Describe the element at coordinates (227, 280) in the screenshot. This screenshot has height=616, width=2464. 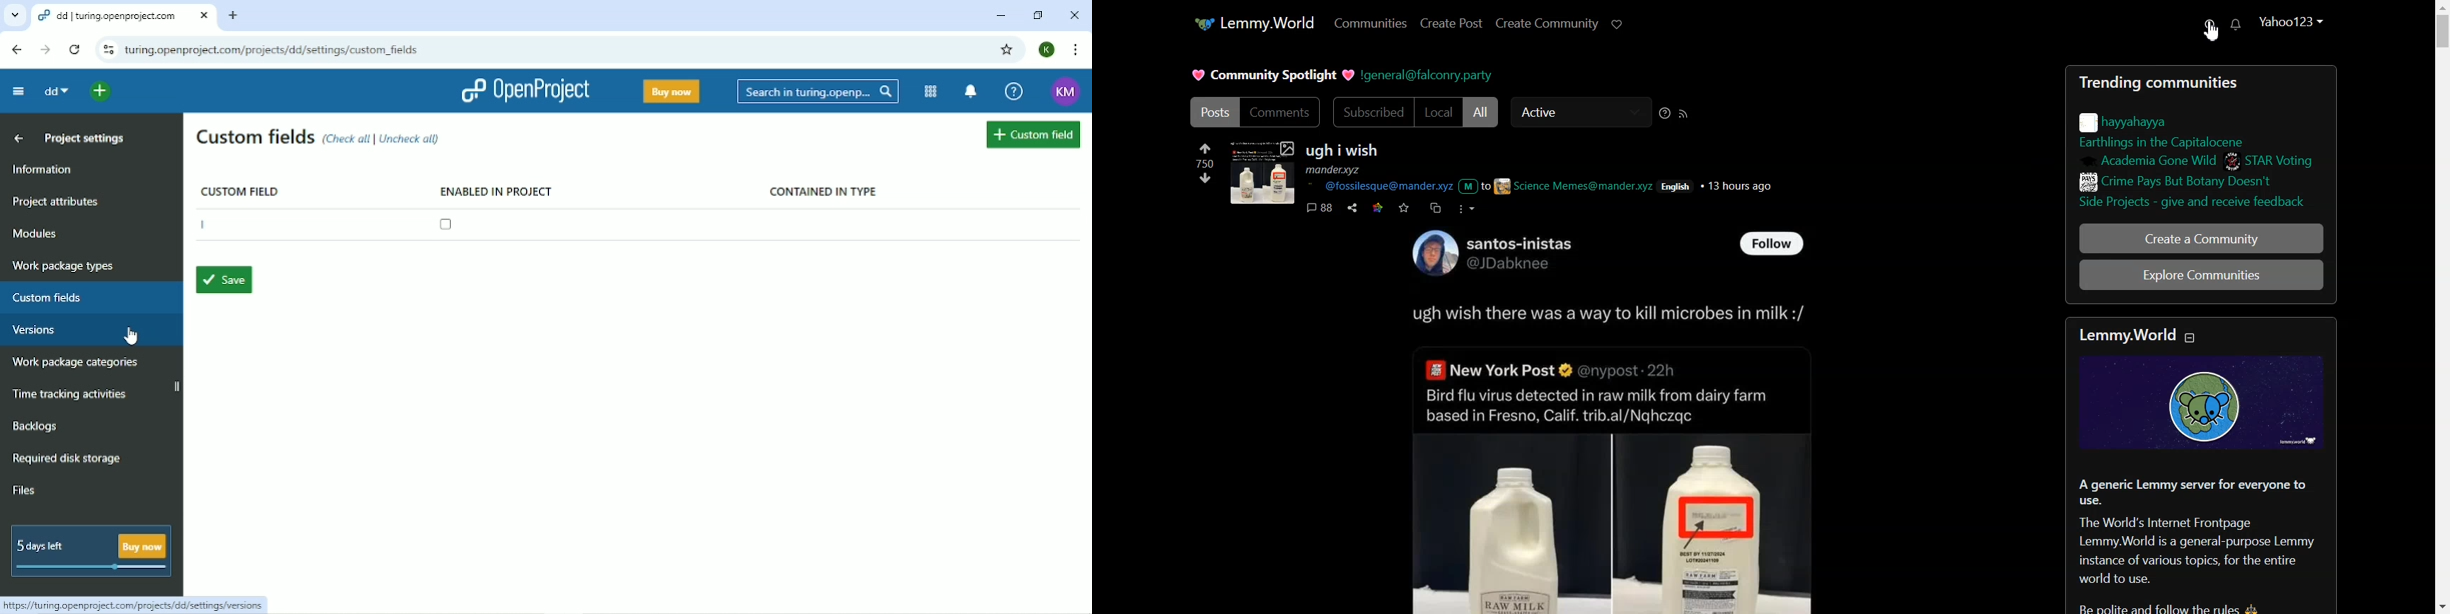
I see `Save` at that location.